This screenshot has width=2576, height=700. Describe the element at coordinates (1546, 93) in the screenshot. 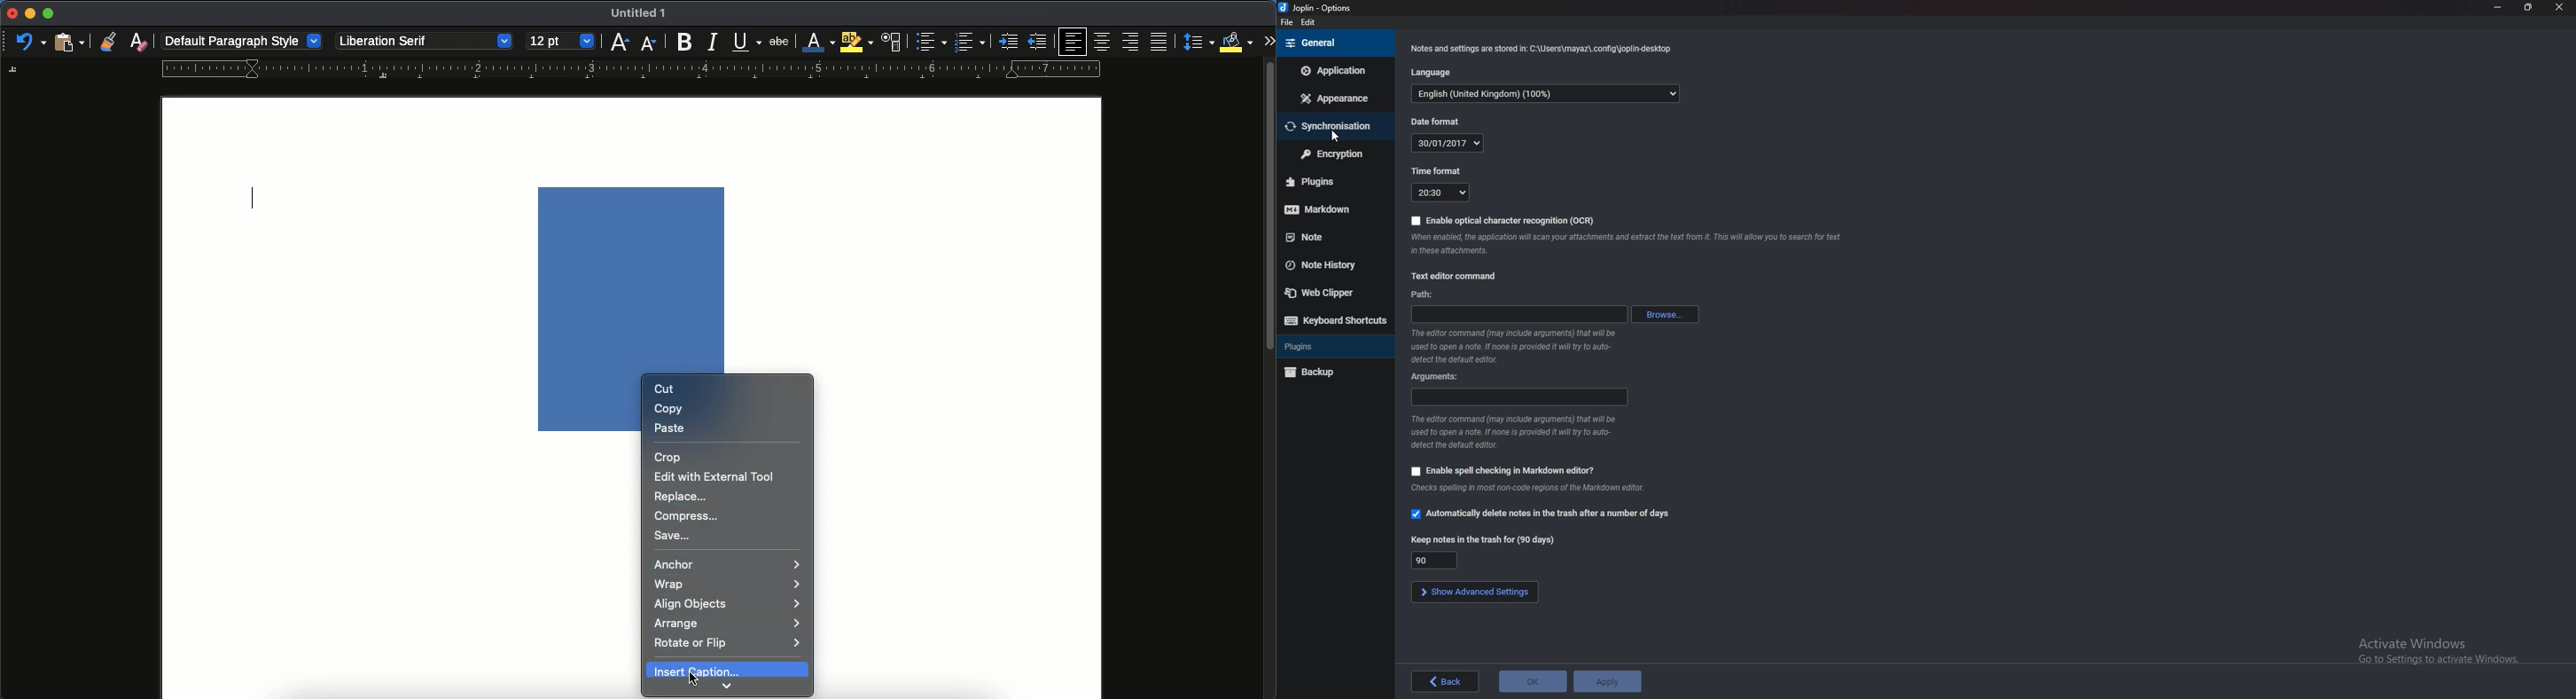

I see `language` at that location.